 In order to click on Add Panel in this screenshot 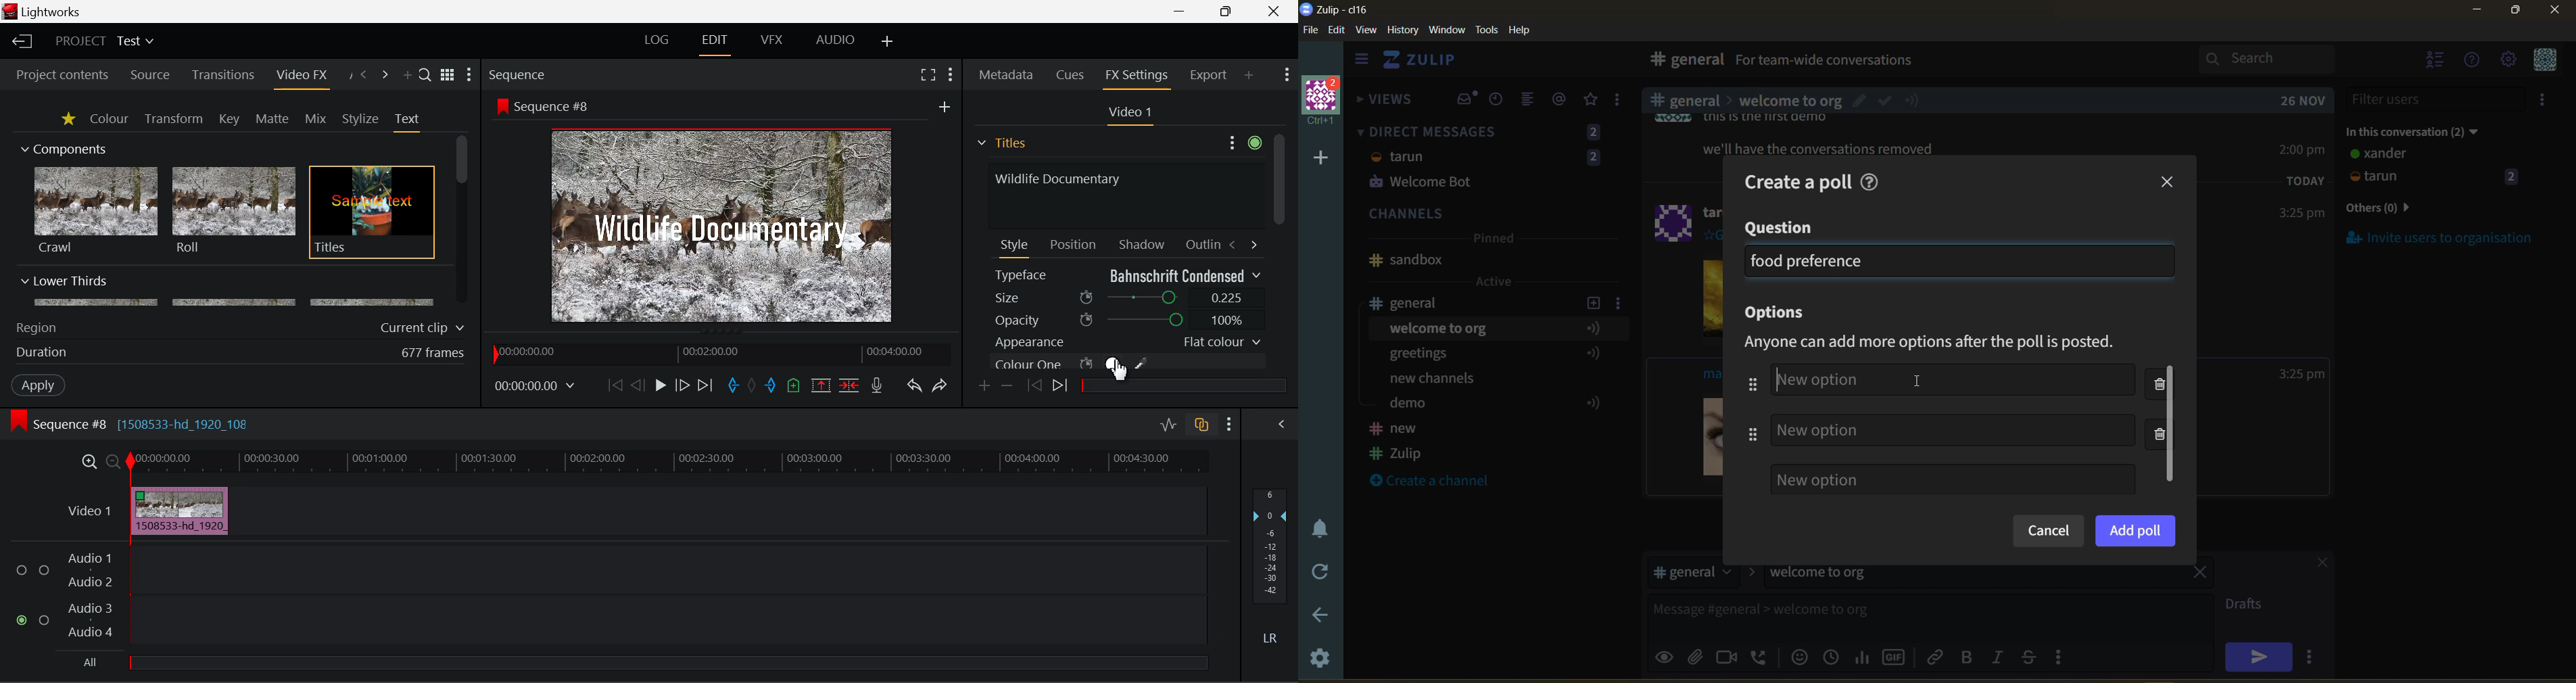, I will do `click(406, 76)`.